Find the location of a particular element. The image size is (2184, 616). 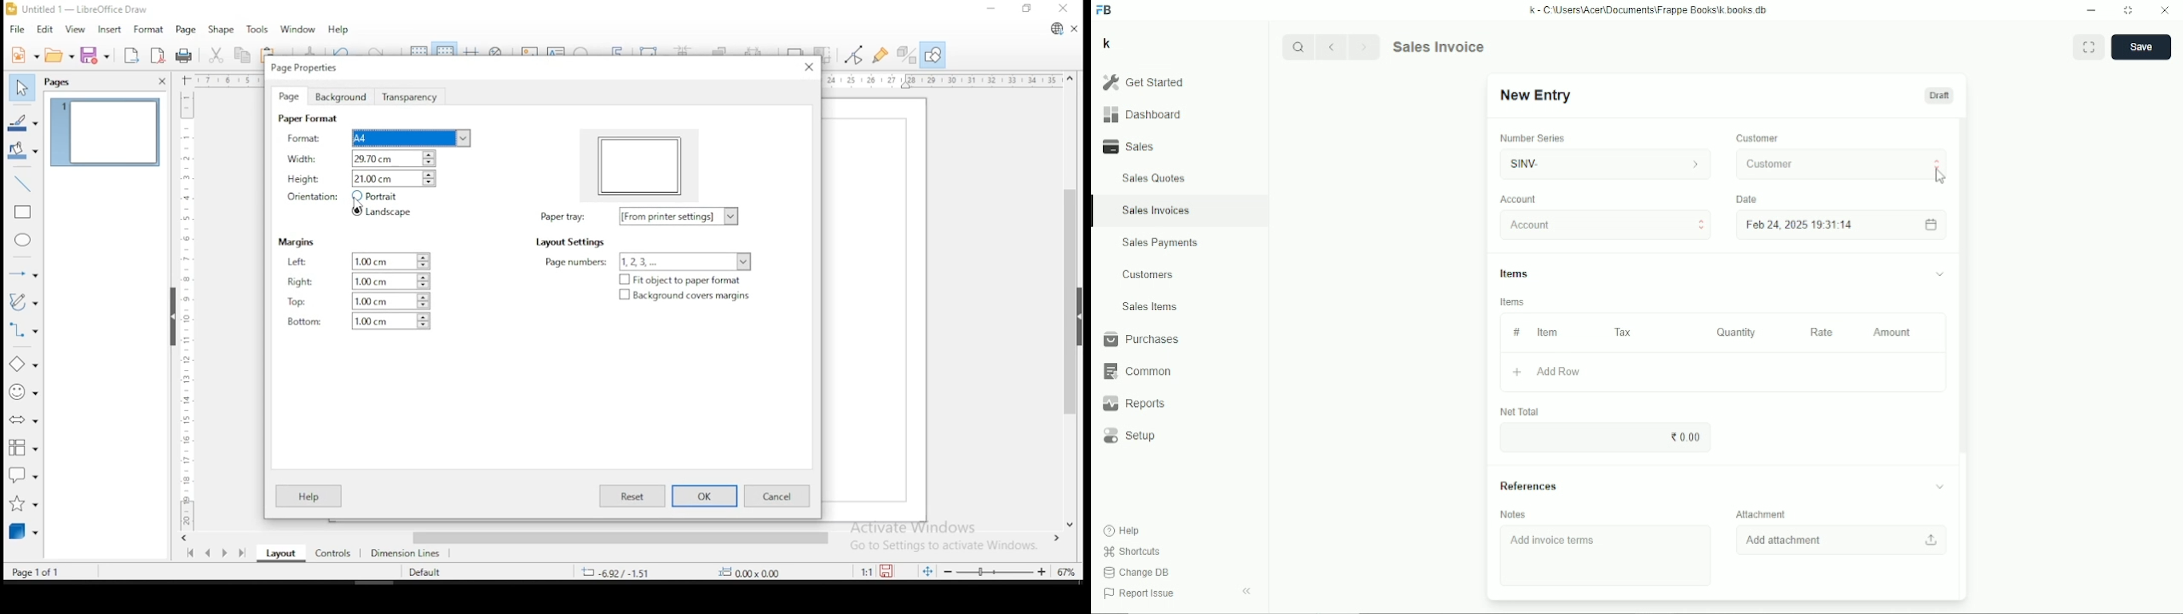

Number series is located at coordinates (1533, 138).